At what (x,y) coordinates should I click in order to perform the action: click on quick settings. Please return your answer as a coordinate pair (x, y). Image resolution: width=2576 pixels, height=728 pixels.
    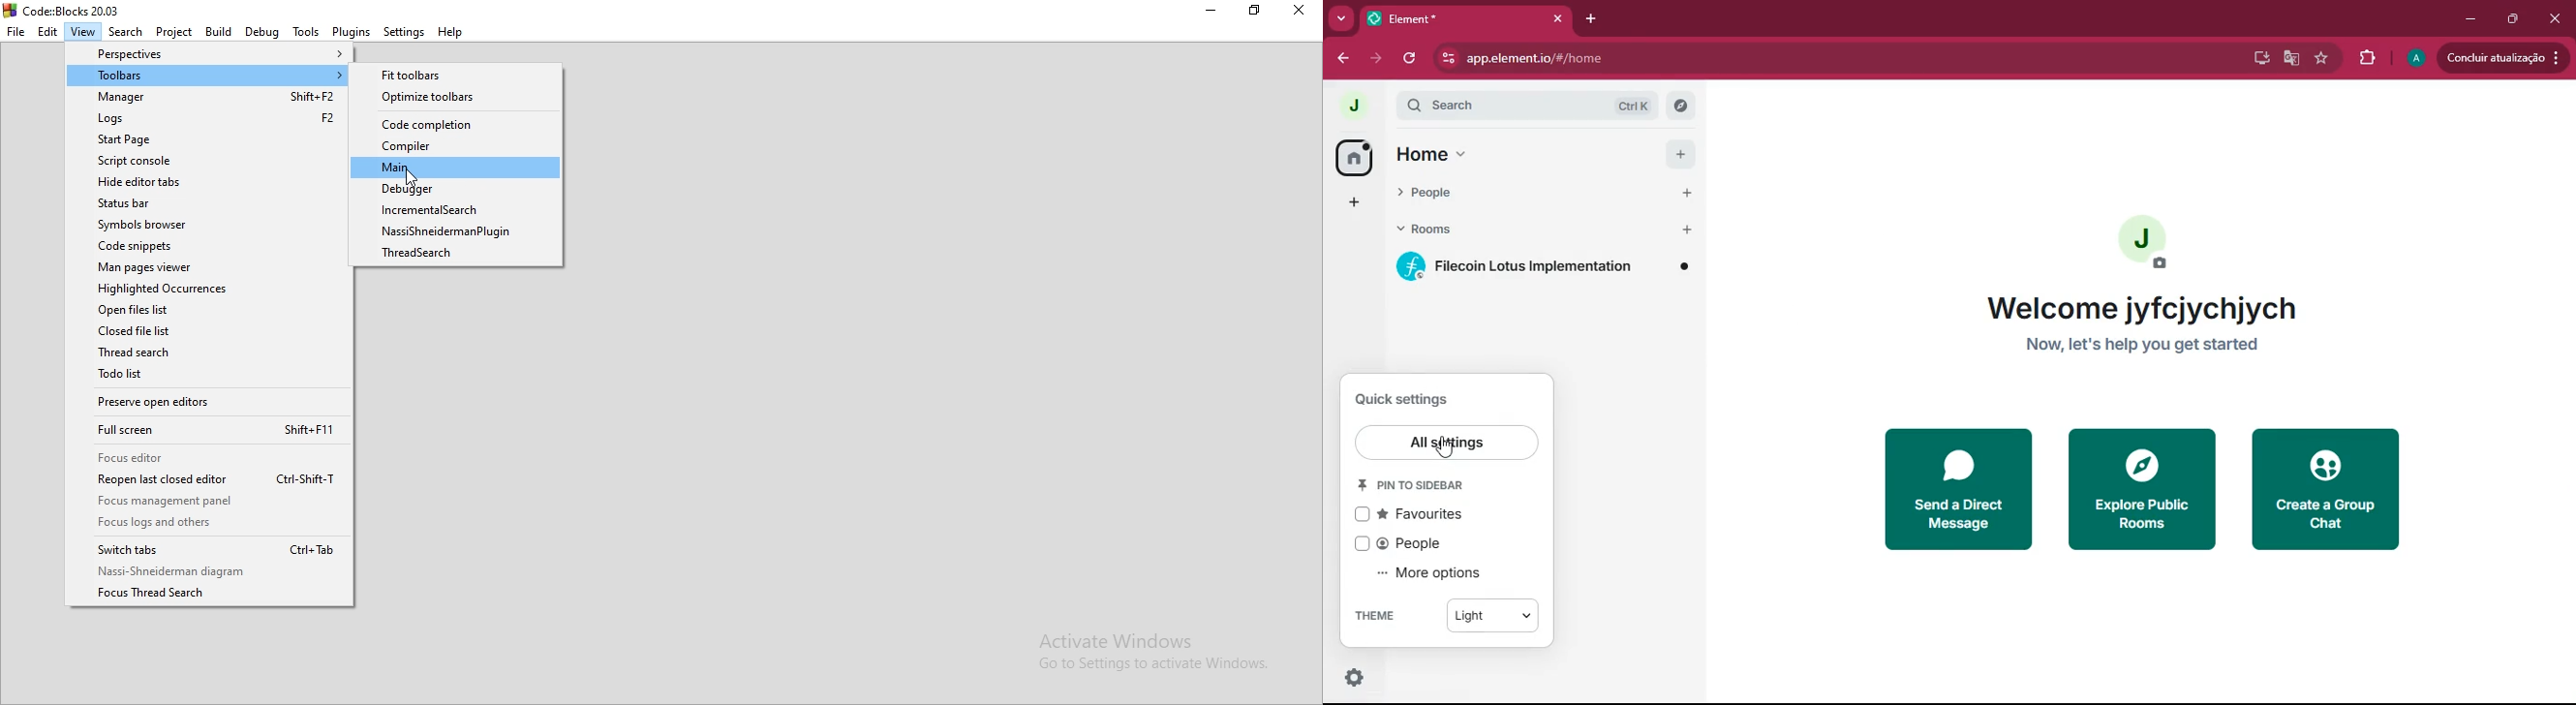
    Looking at the image, I should click on (1352, 679).